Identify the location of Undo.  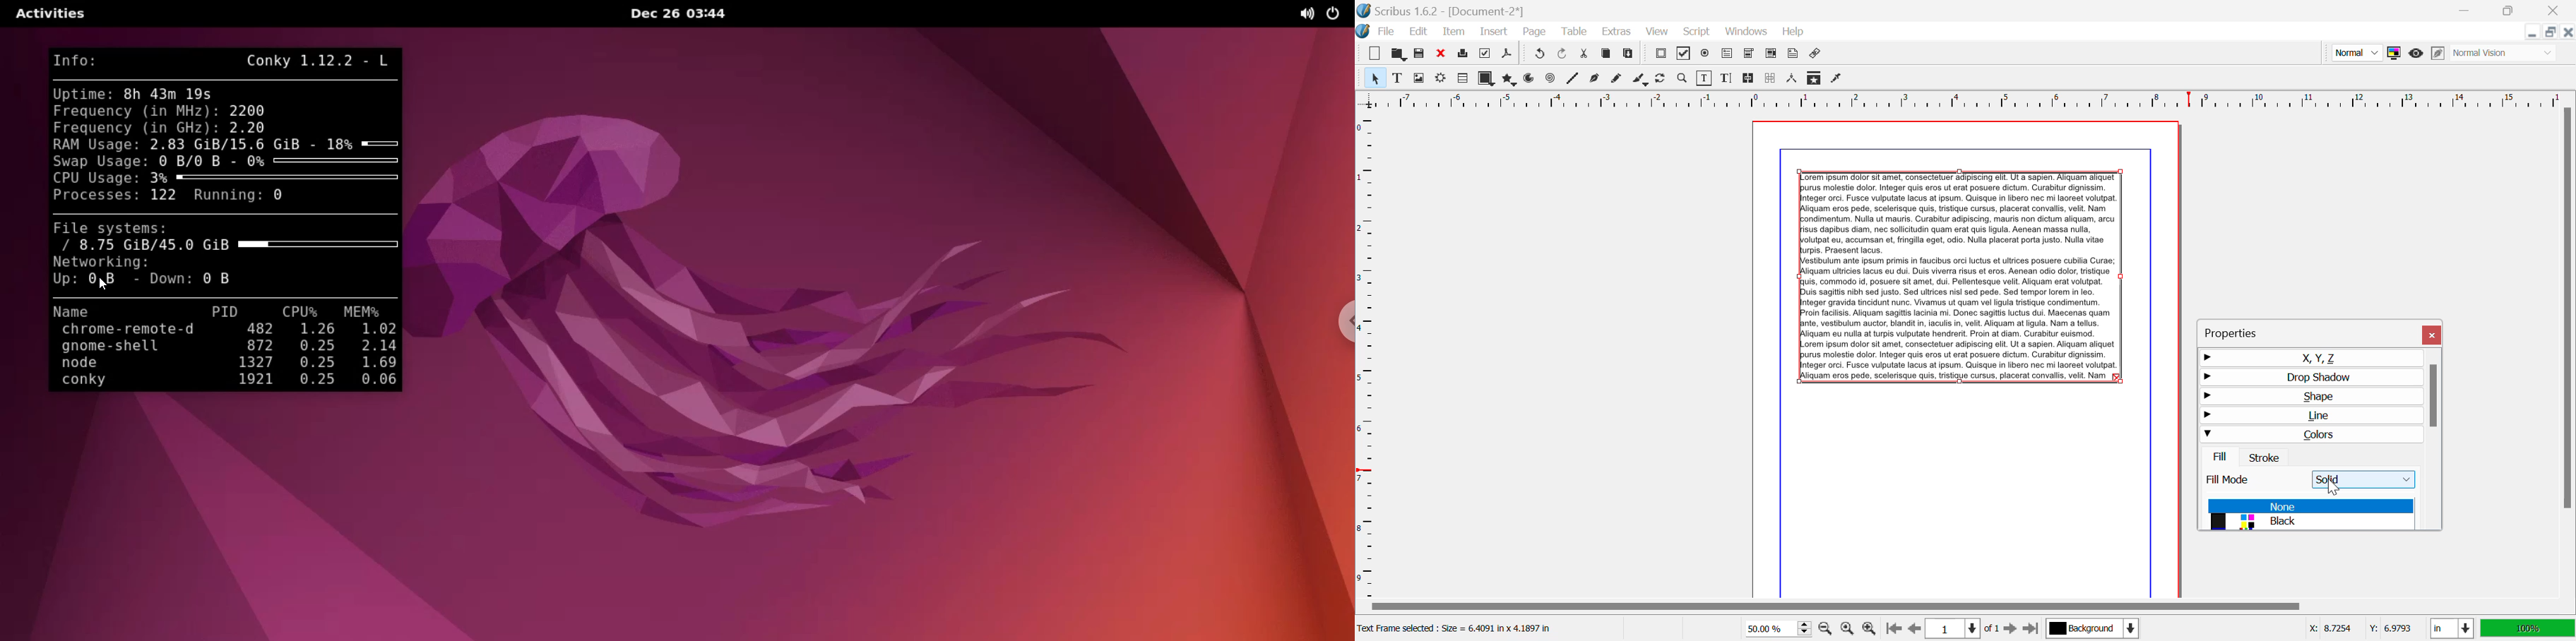
(1564, 55).